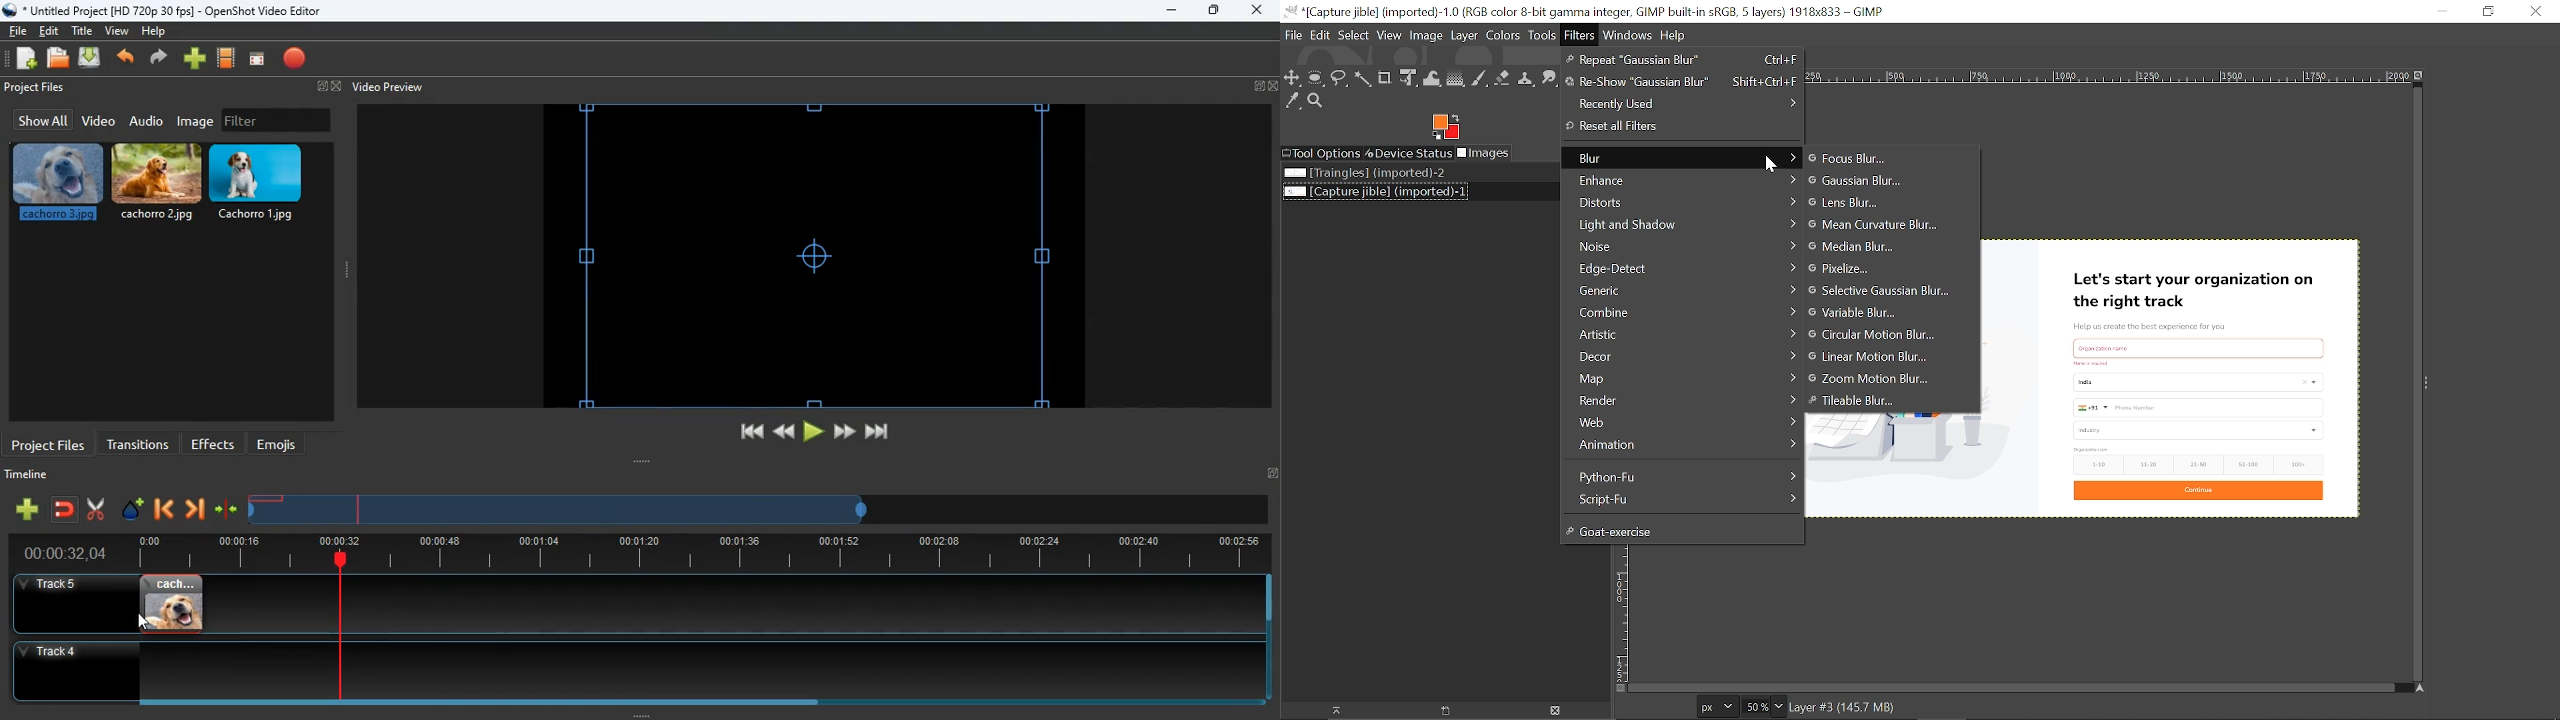  Describe the element at coordinates (1684, 223) in the screenshot. I see `Light and shadow` at that location.